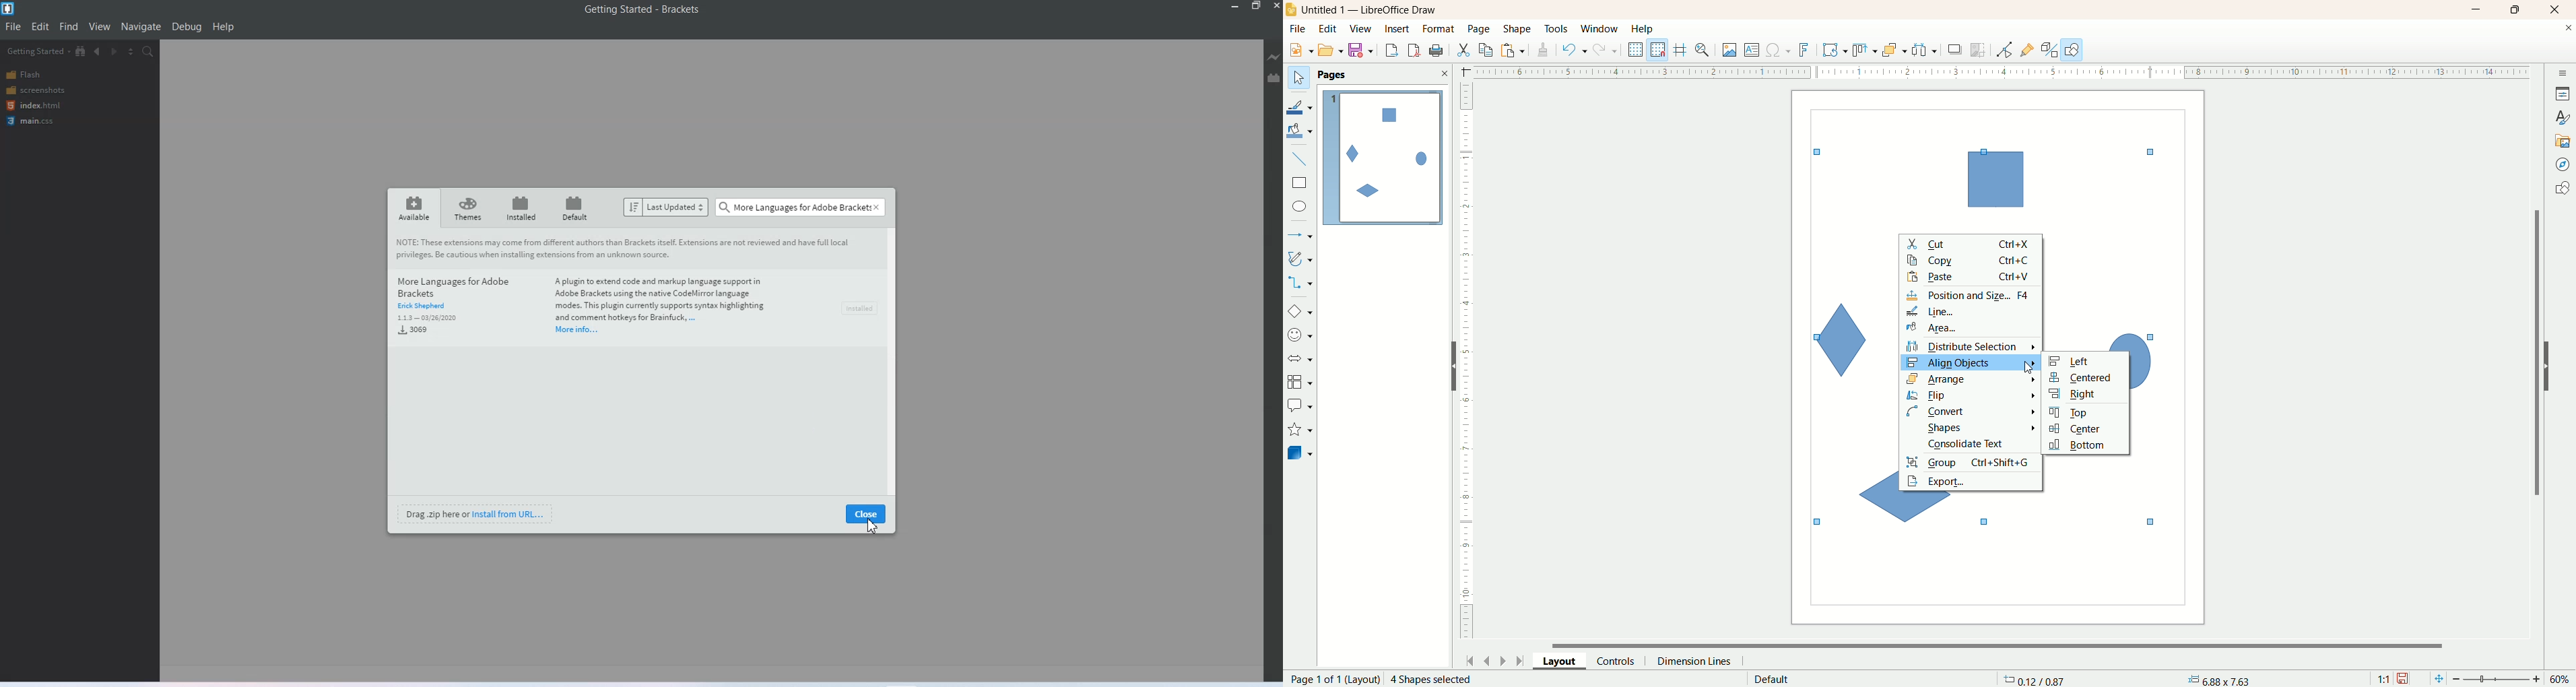  What do you see at coordinates (2534, 352) in the screenshot?
I see `vertical scroll bar` at bounding box center [2534, 352].